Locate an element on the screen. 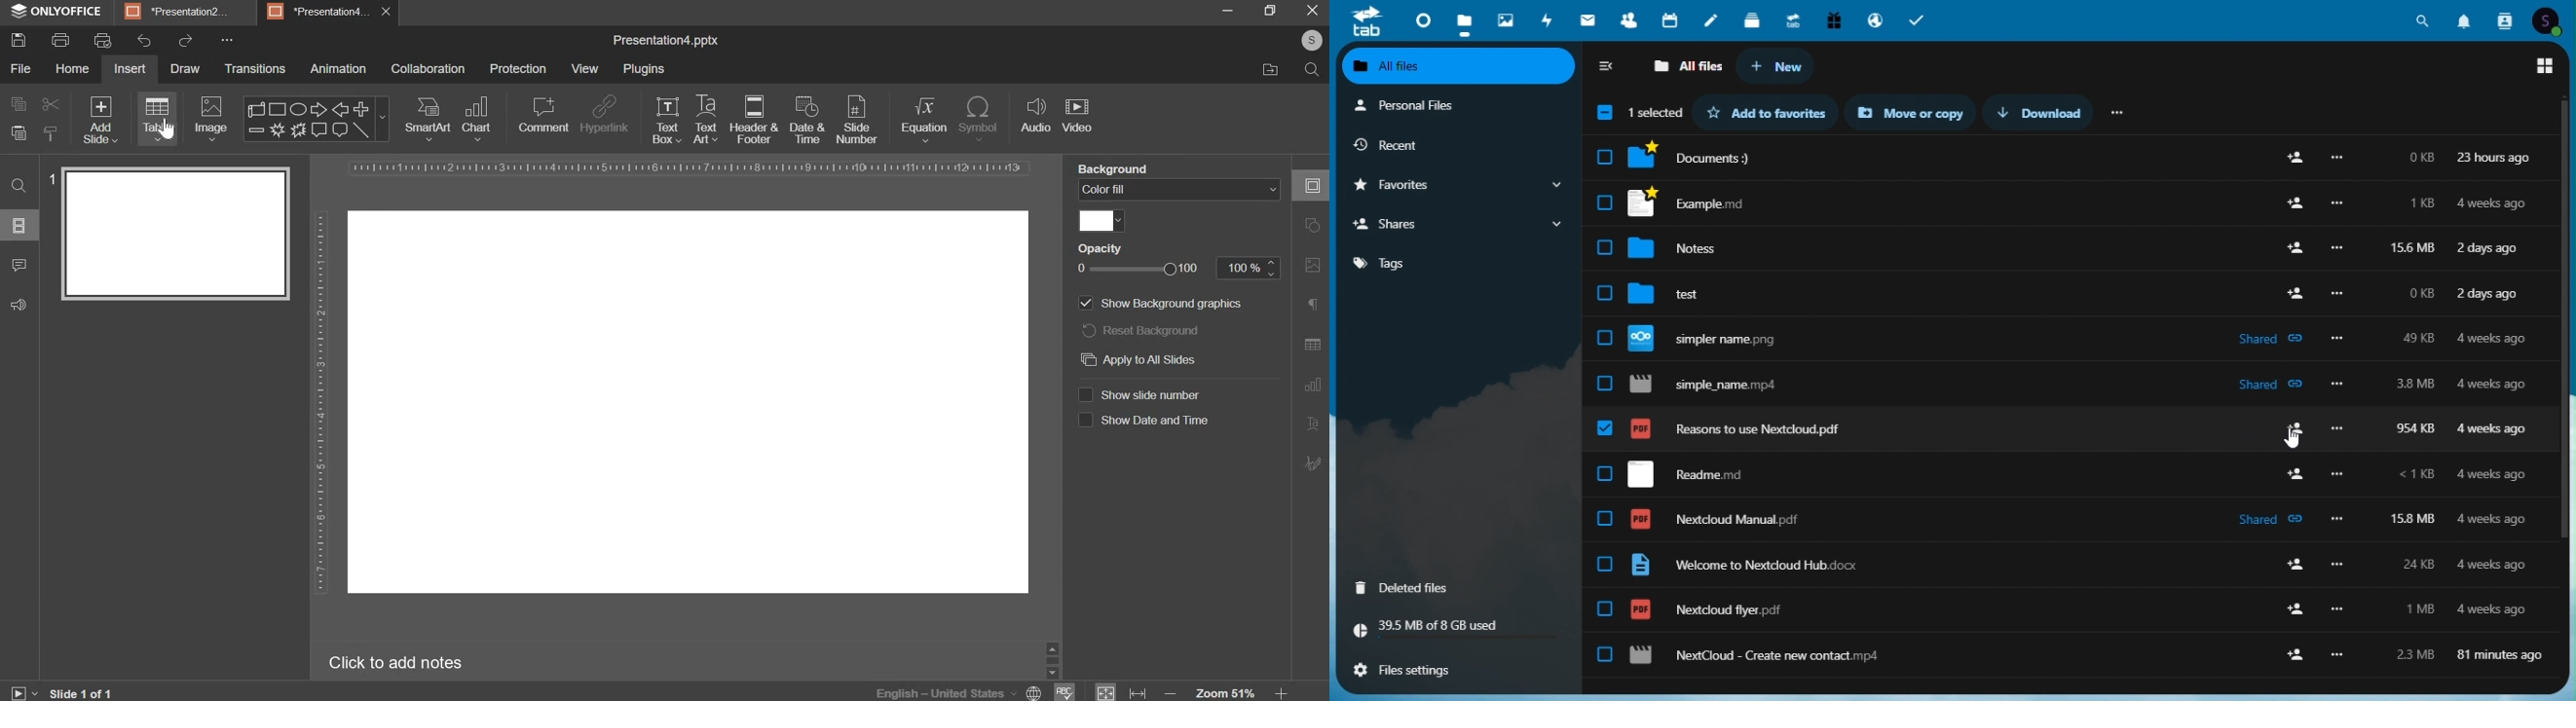 This screenshot has height=728, width=2576. favourites is located at coordinates (1457, 186).